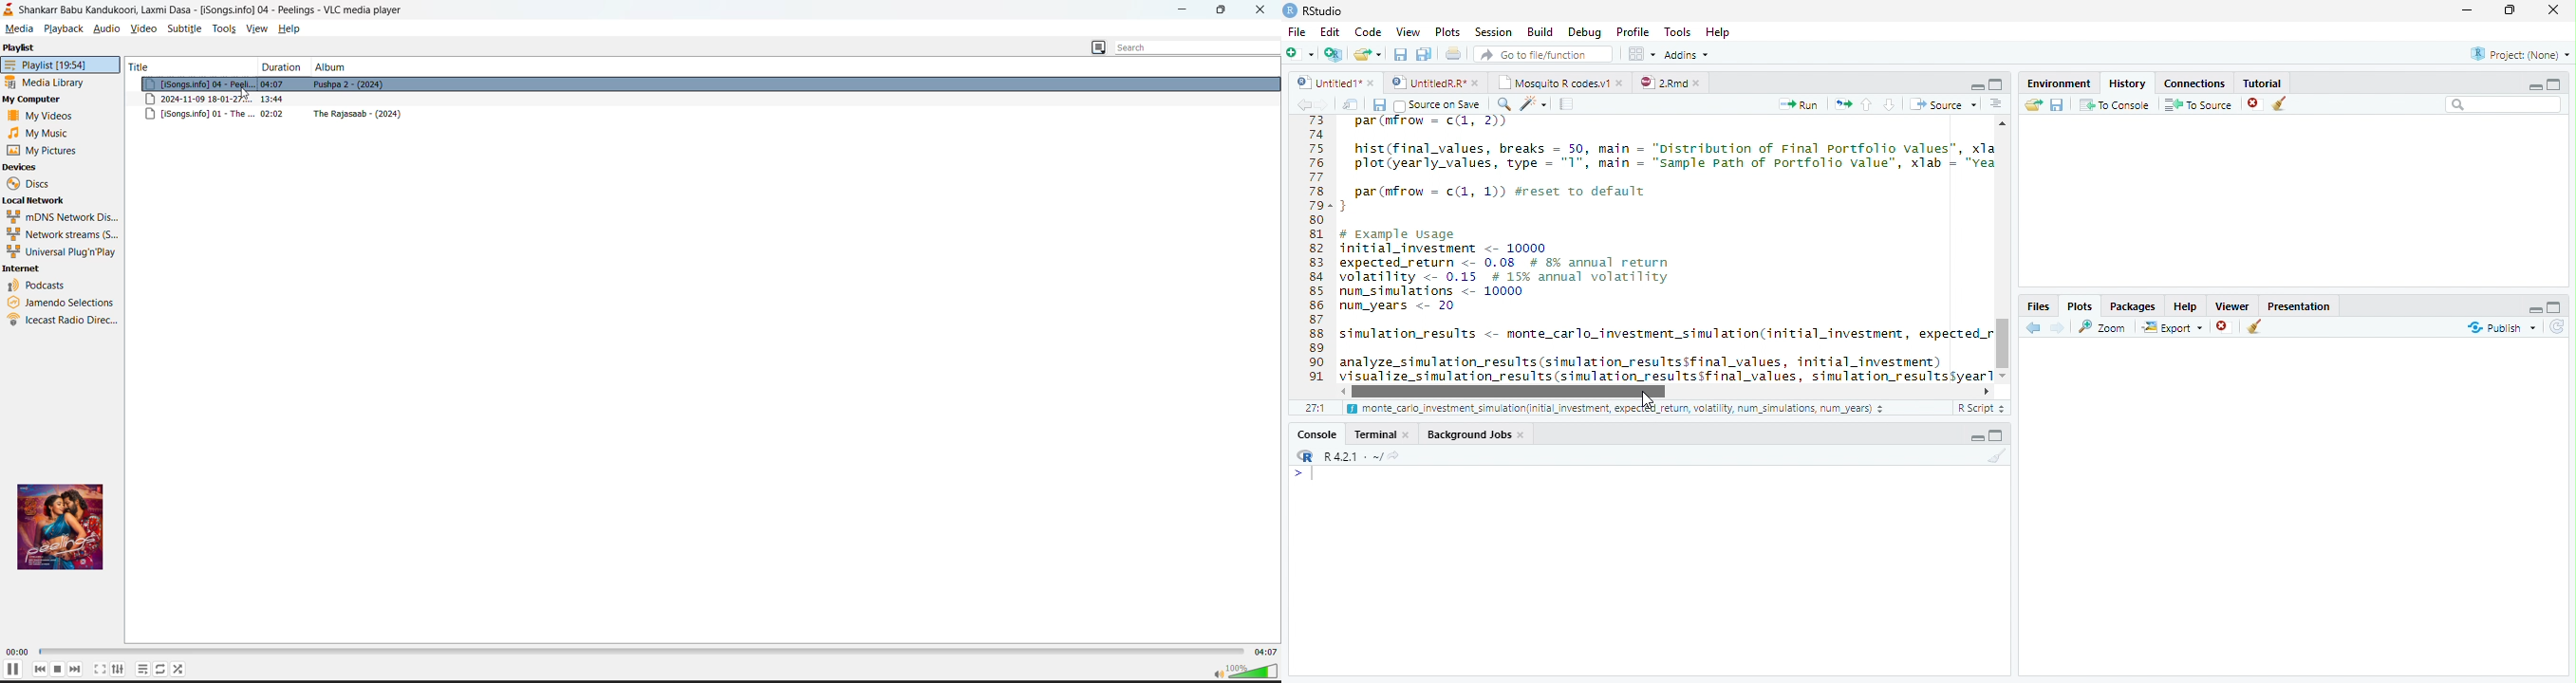 This screenshot has height=700, width=2576. What do you see at coordinates (2004, 373) in the screenshot?
I see `Scroll down` at bounding box center [2004, 373].